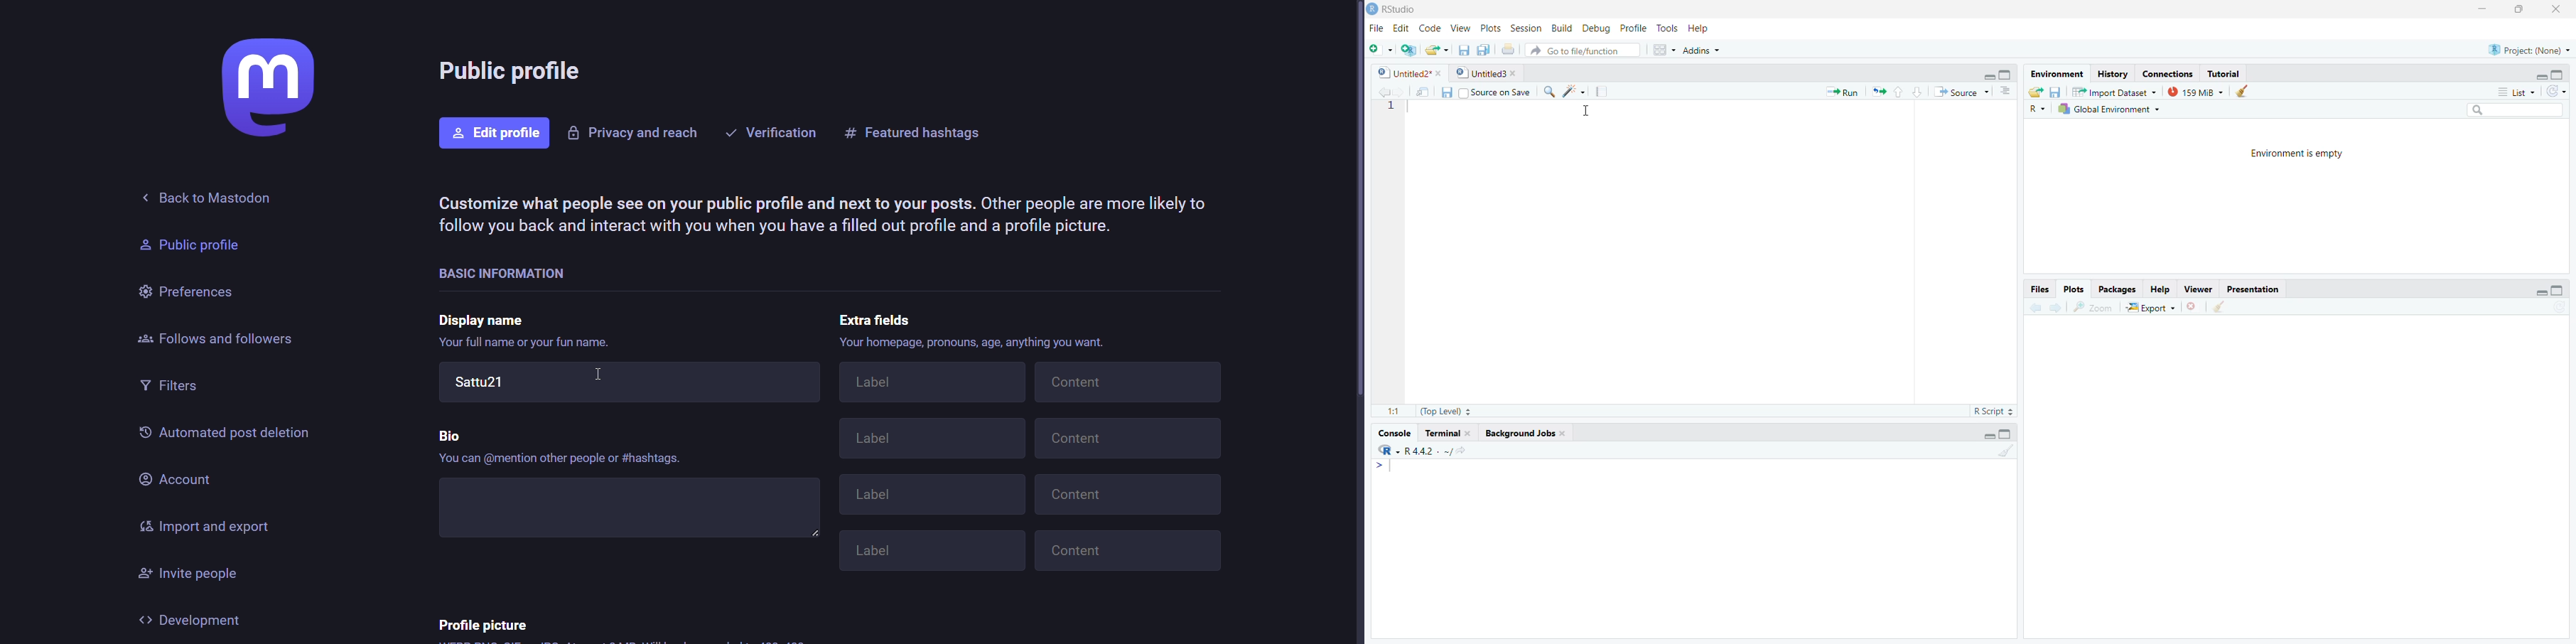  What do you see at coordinates (1486, 72) in the screenshot?
I see `Untitled3` at bounding box center [1486, 72].